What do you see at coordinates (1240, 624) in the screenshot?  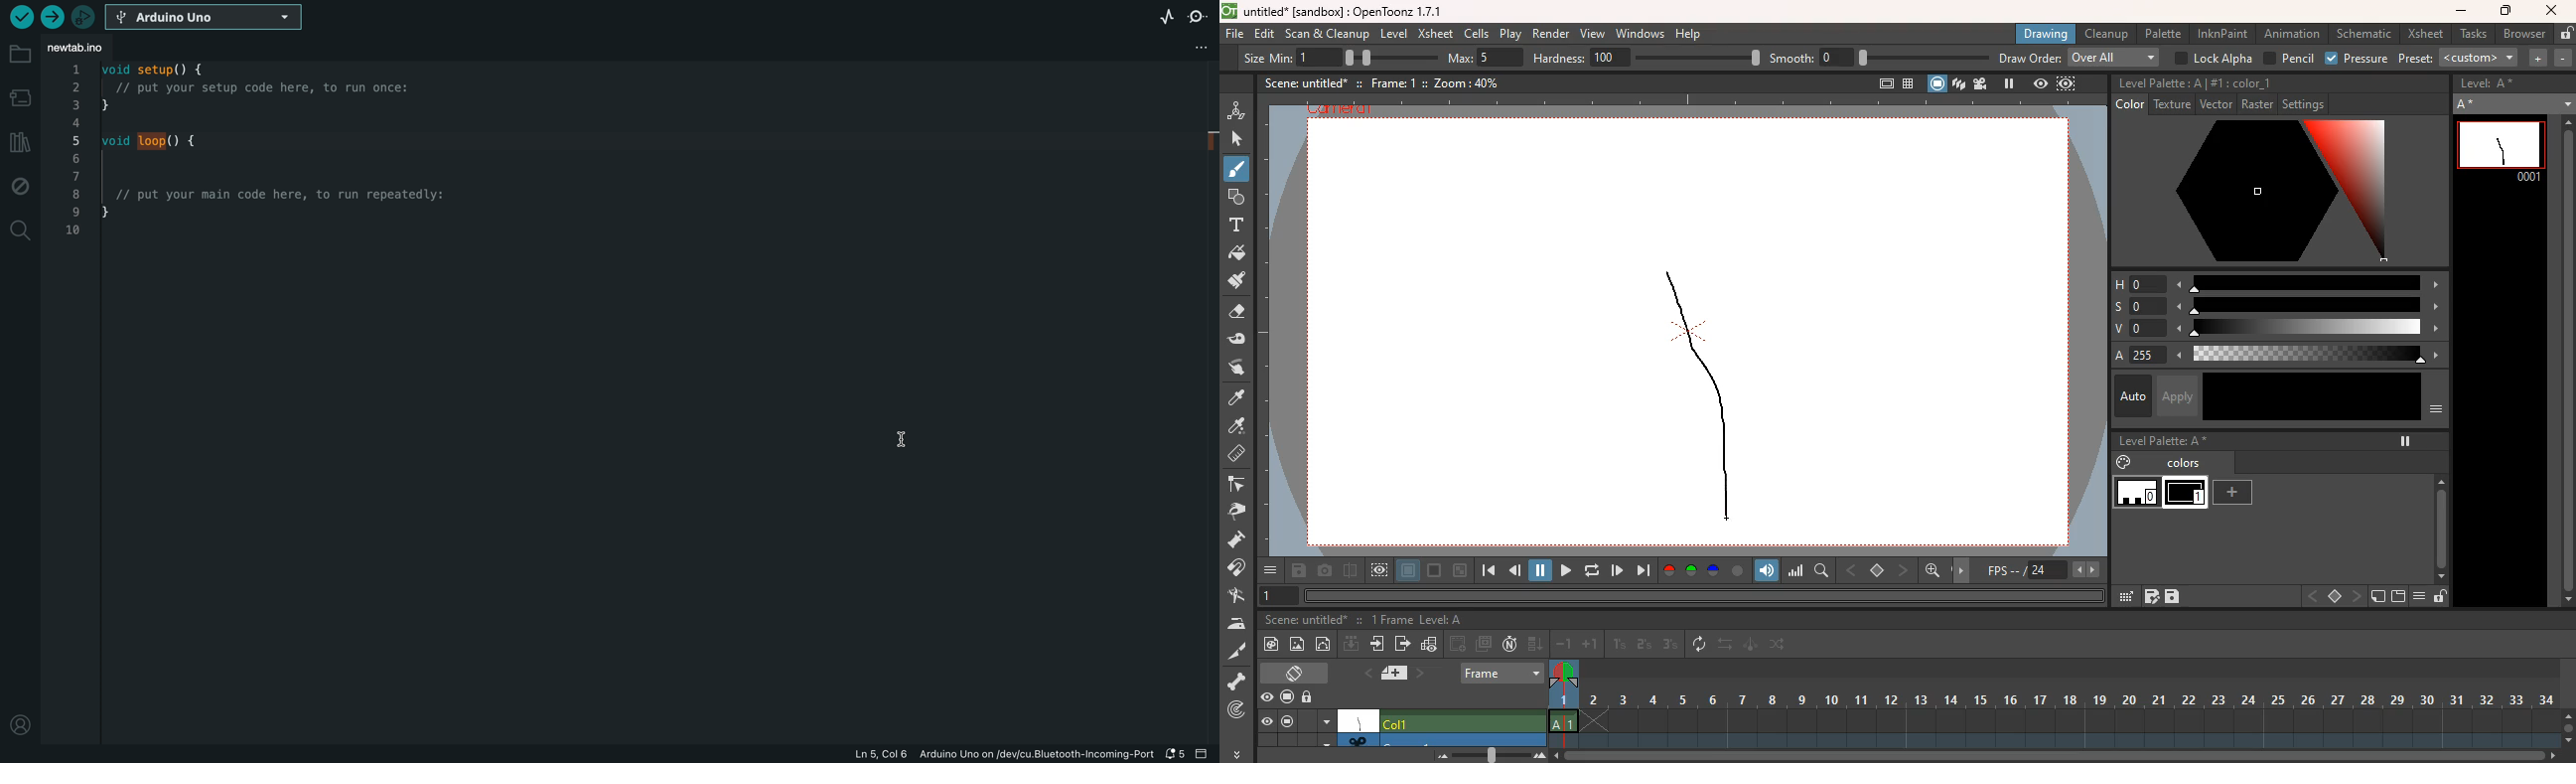 I see `iron` at bounding box center [1240, 624].